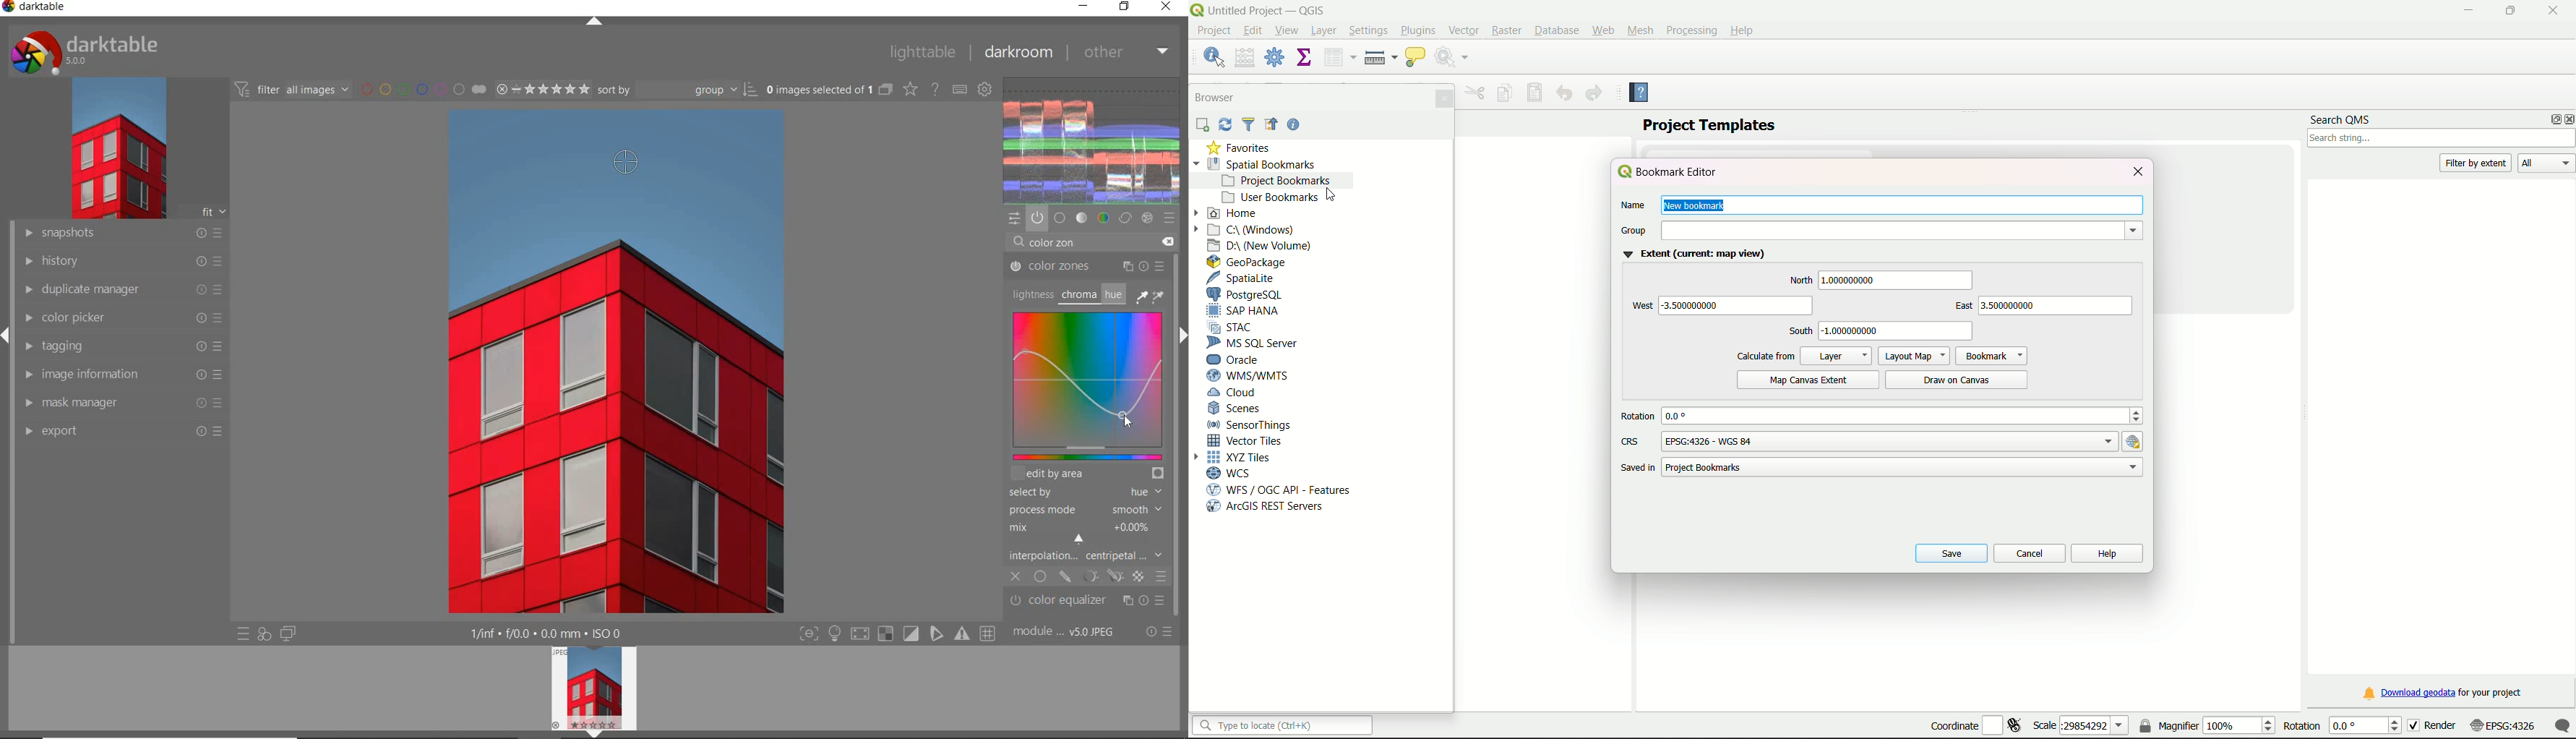 The height and width of the screenshot is (756, 2576). I want to click on Map canvas extent, so click(1809, 380).